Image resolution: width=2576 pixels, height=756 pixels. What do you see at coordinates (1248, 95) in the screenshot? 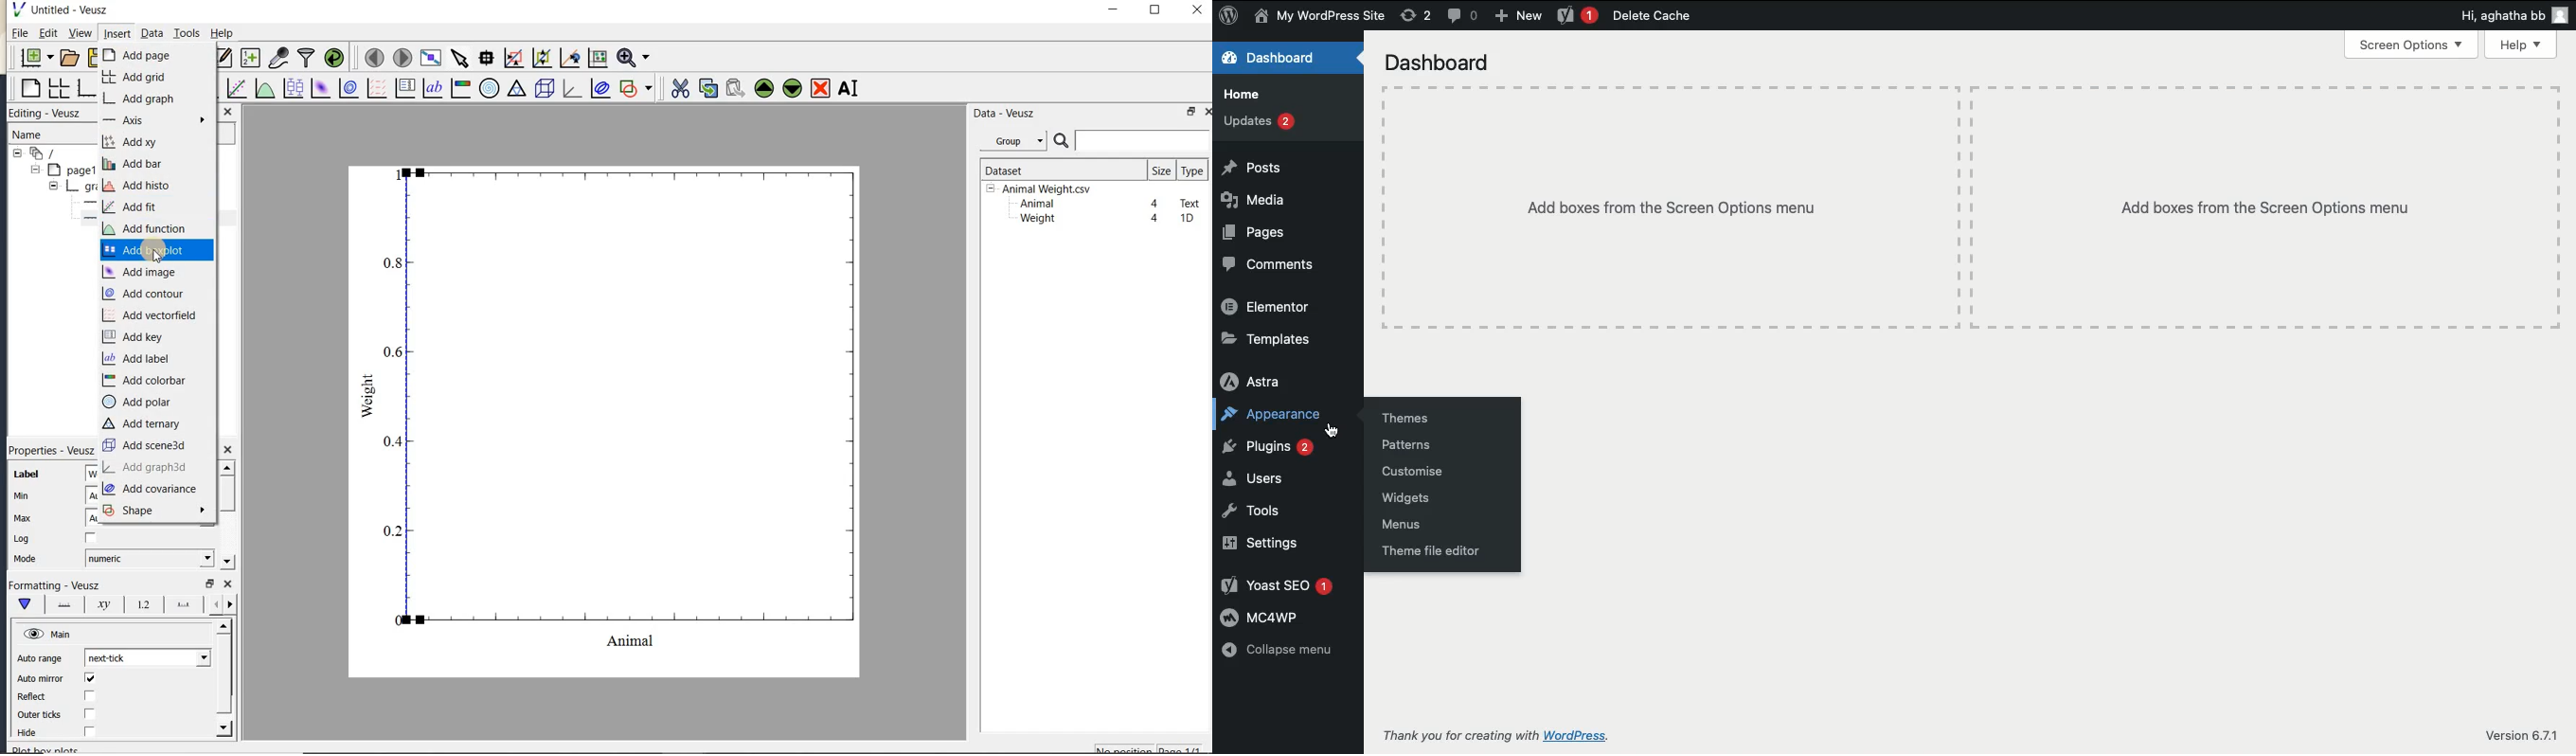
I see `Home` at bounding box center [1248, 95].